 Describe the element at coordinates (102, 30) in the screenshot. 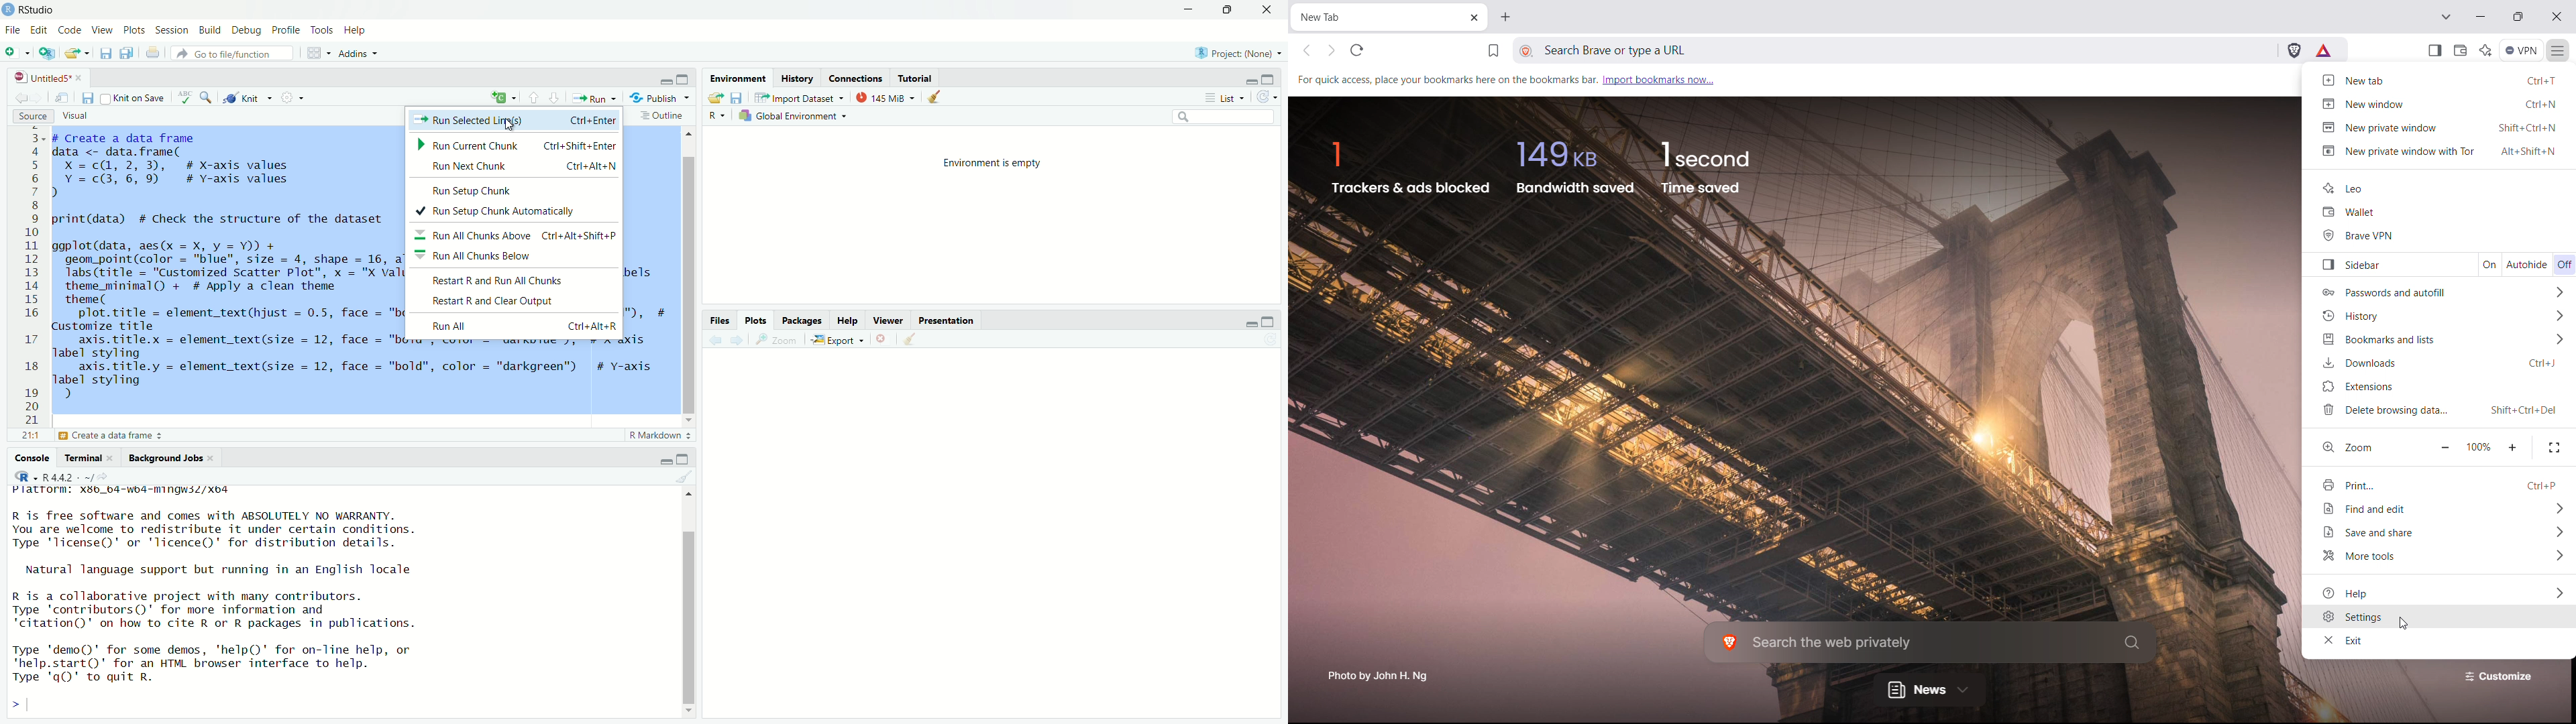

I see `View` at that location.